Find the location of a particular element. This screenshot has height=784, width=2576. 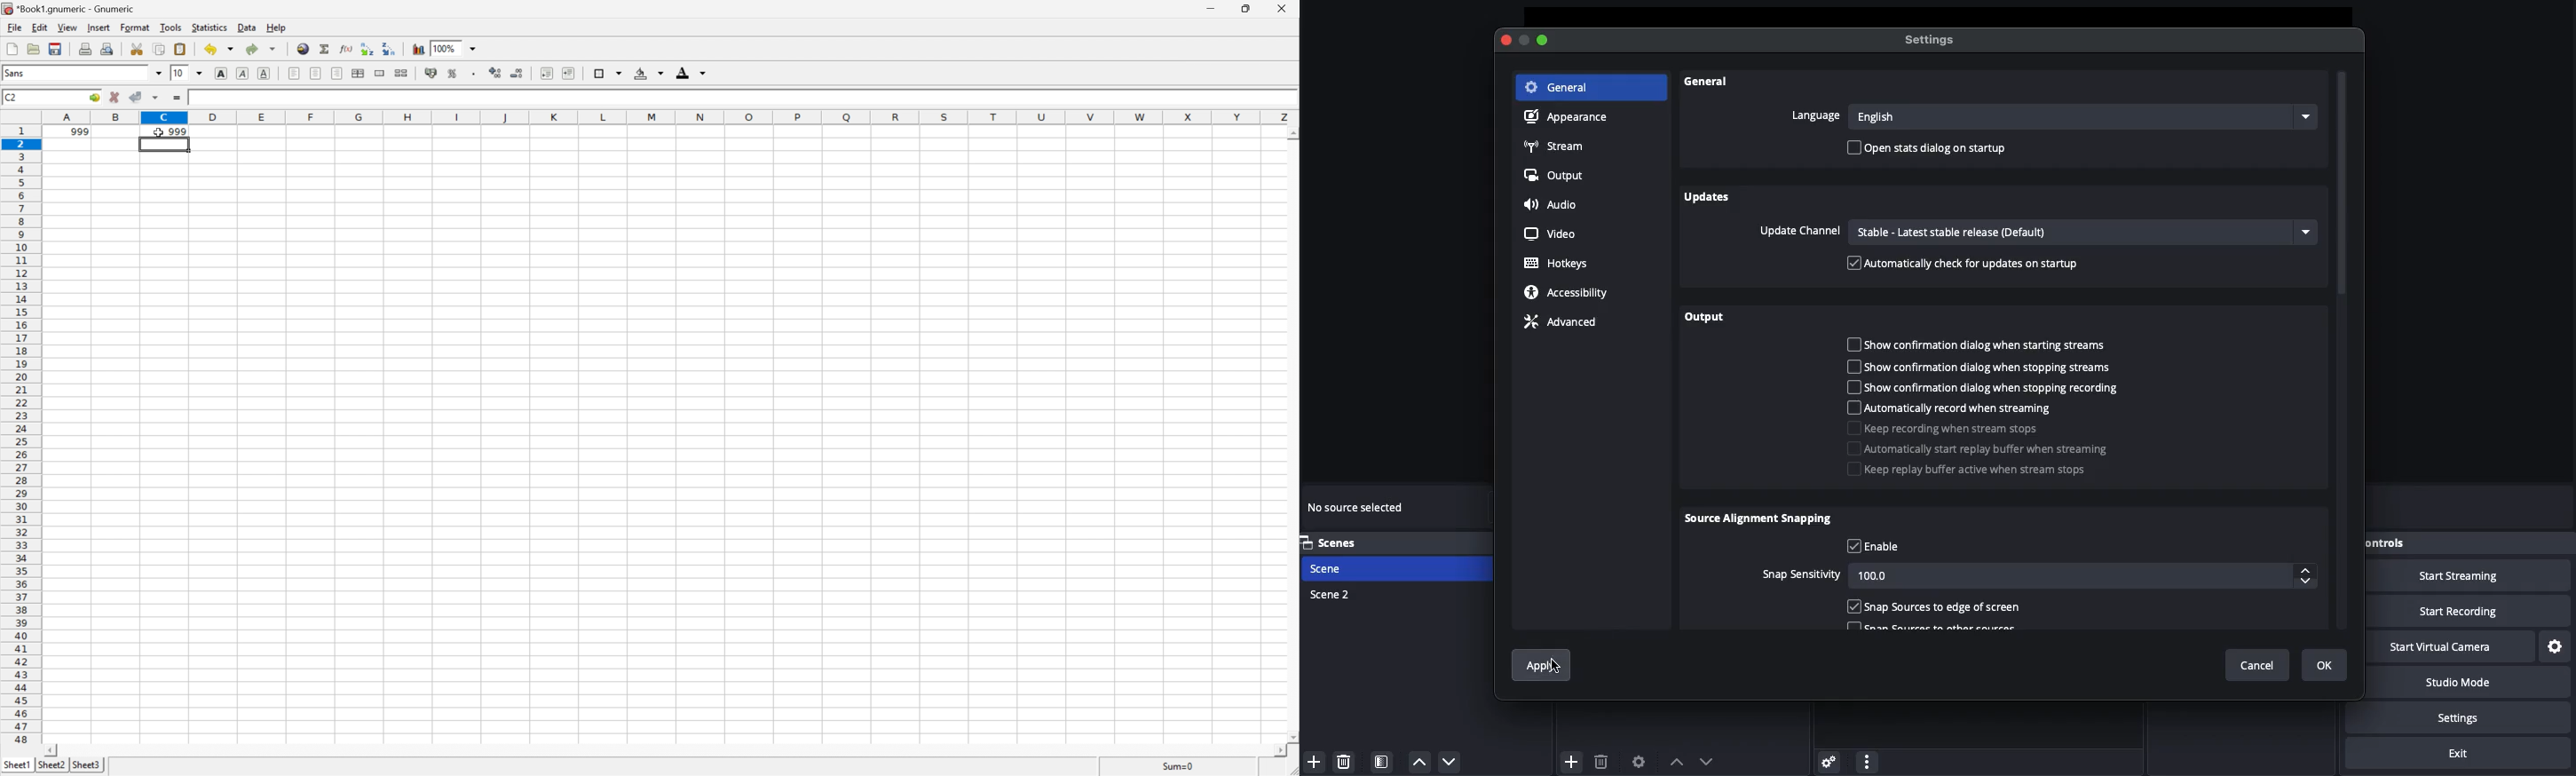

scroll down is located at coordinates (1292, 738).